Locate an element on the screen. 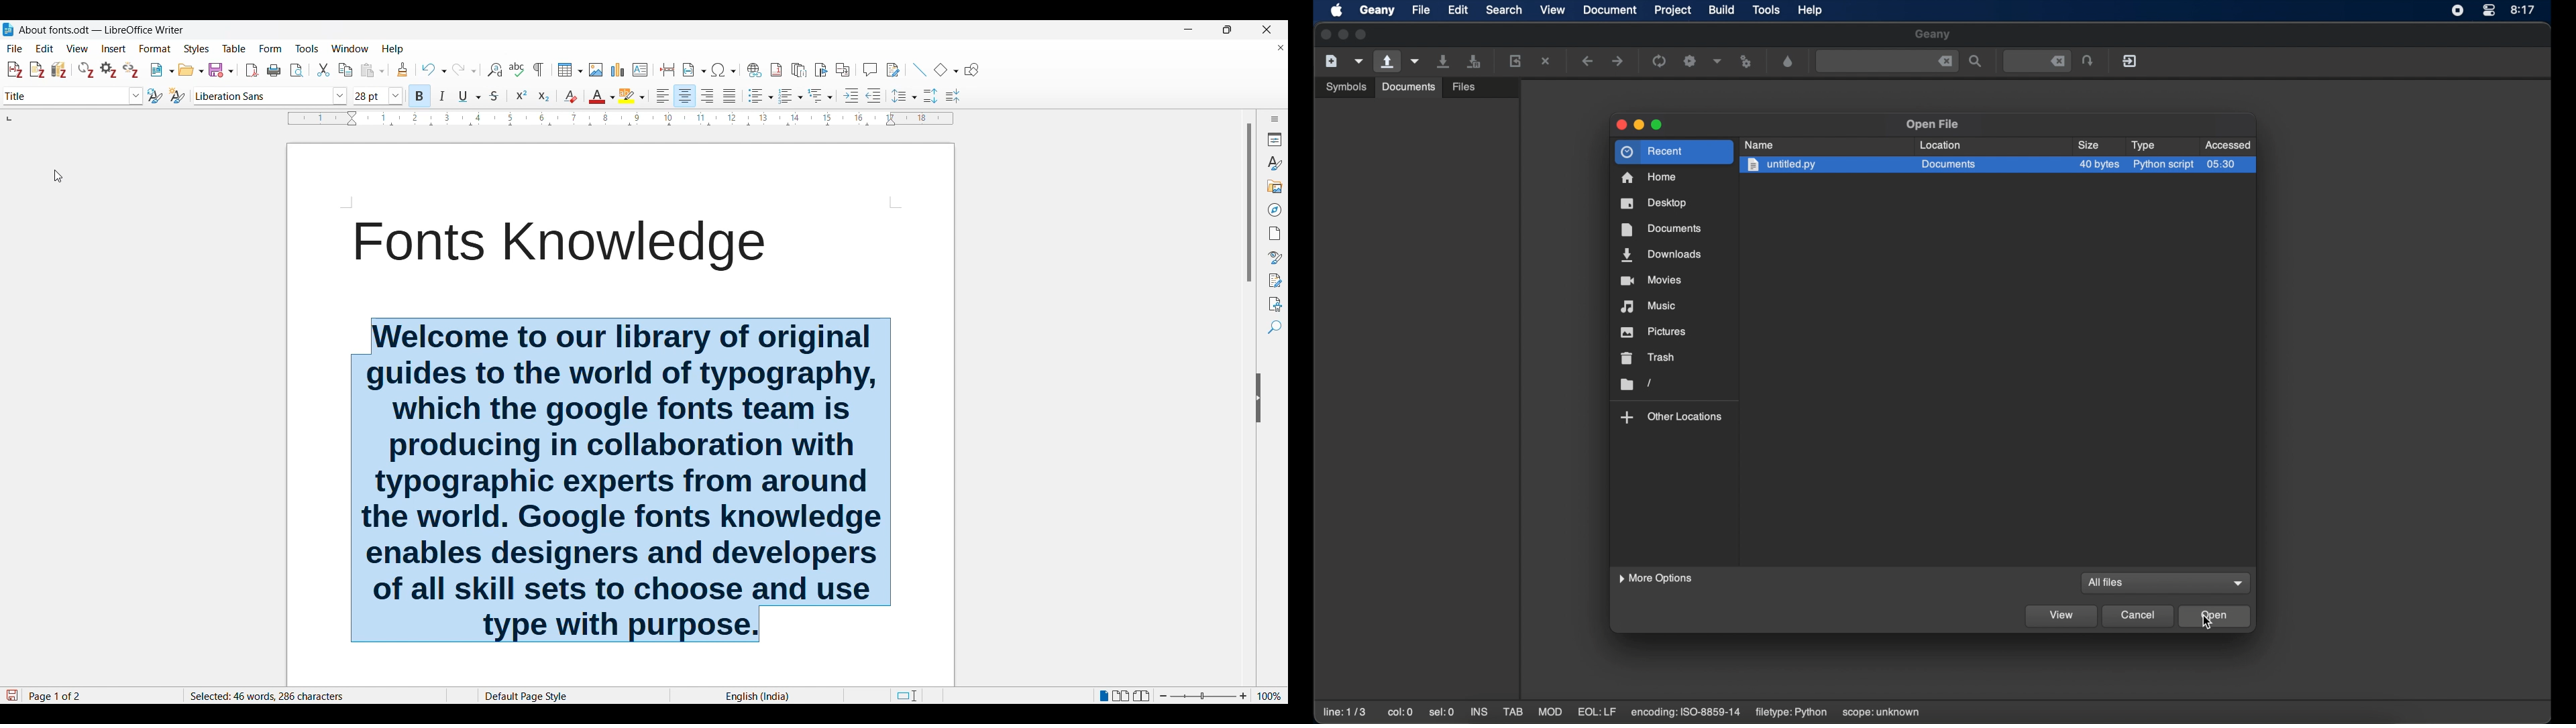  Close document is located at coordinates (1281, 48).